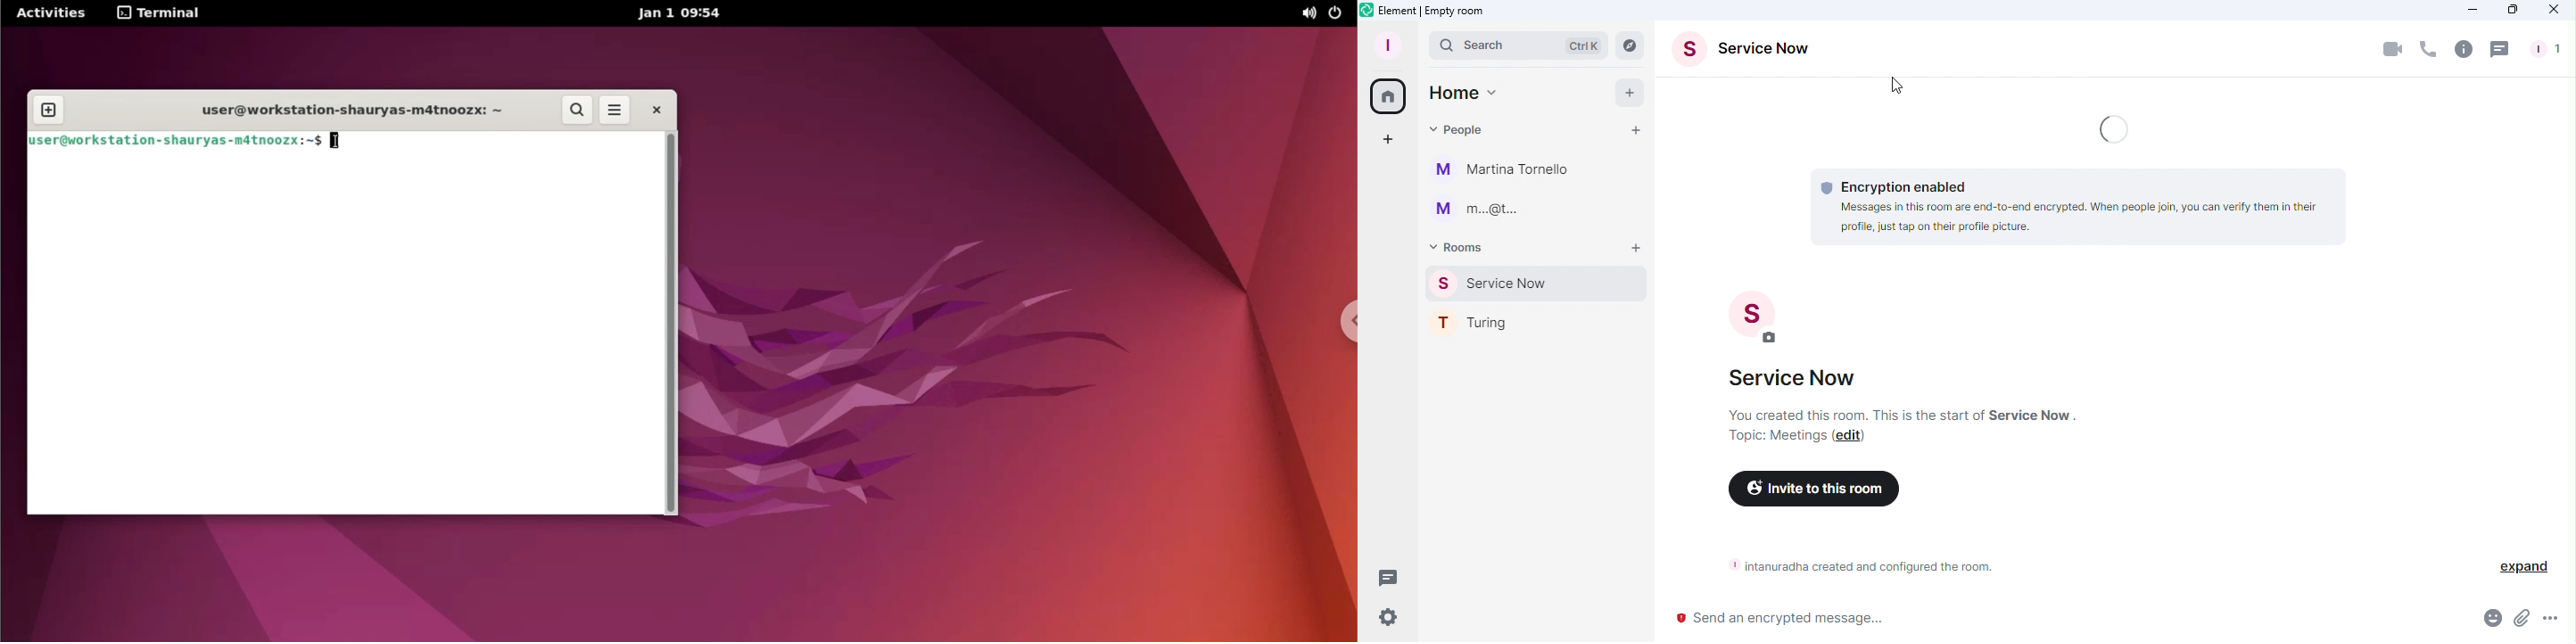 The width and height of the screenshot is (2576, 644). Describe the element at coordinates (1385, 94) in the screenshot. I see `Home` at that location.